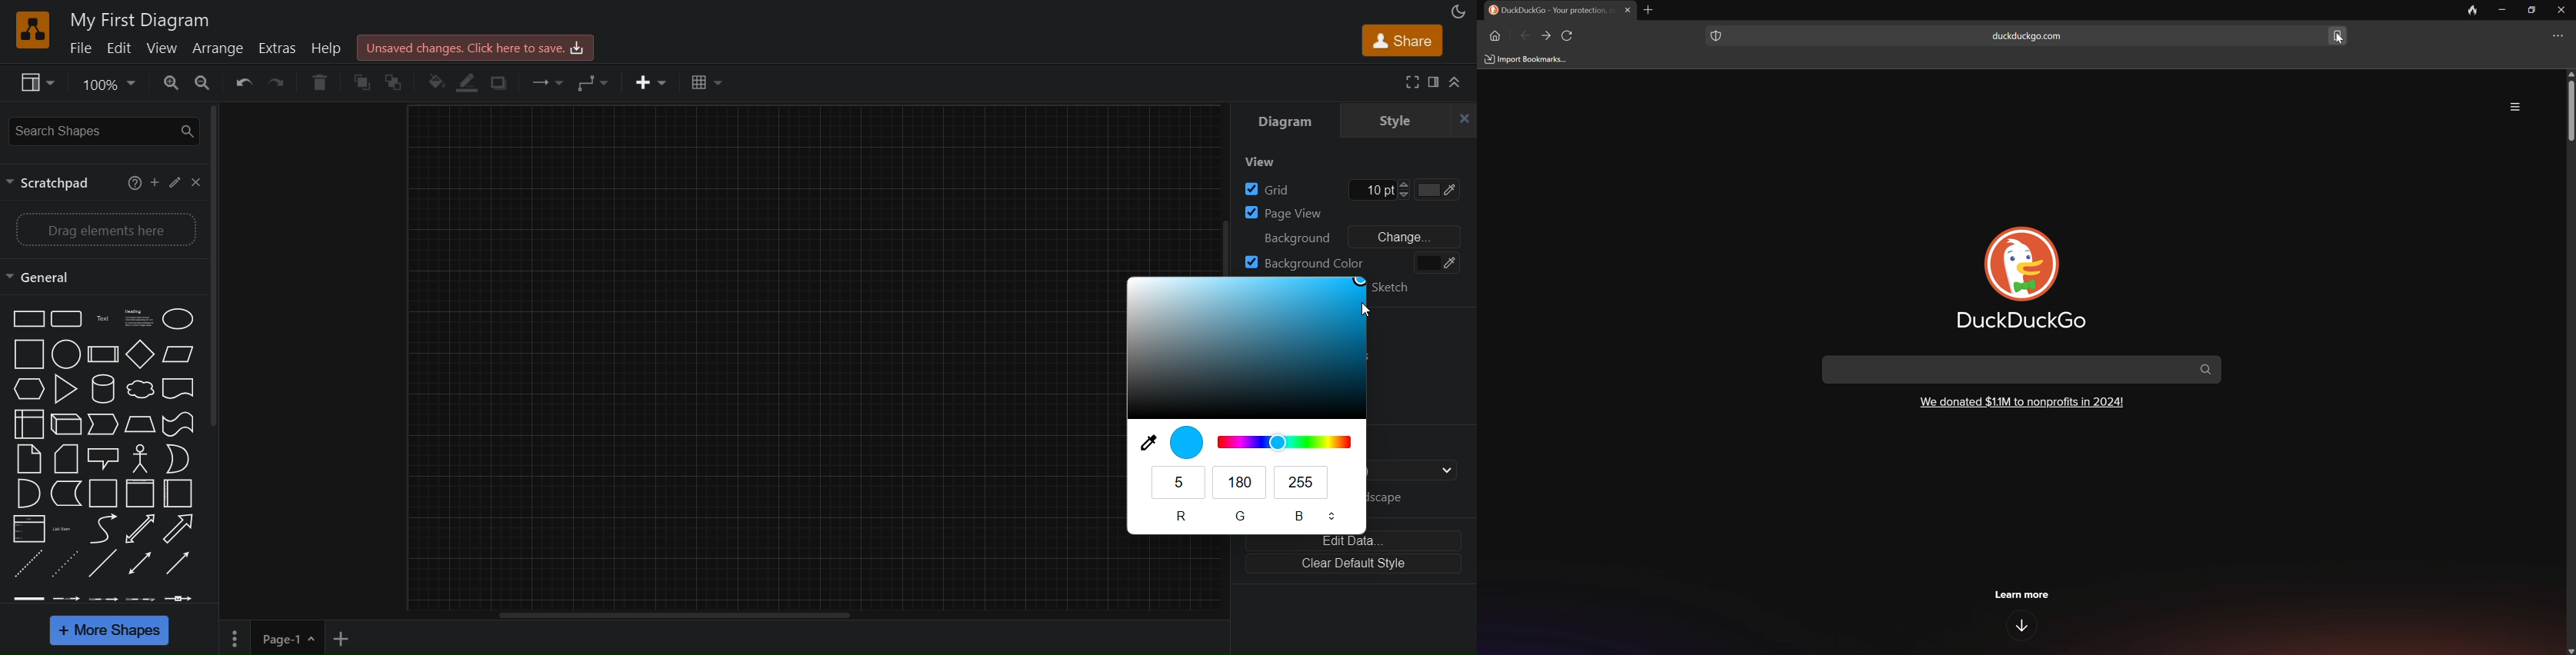 The height and width of the screenshot is (672, 2576). I want to click on vertical scroll bar, so click(216, 269).